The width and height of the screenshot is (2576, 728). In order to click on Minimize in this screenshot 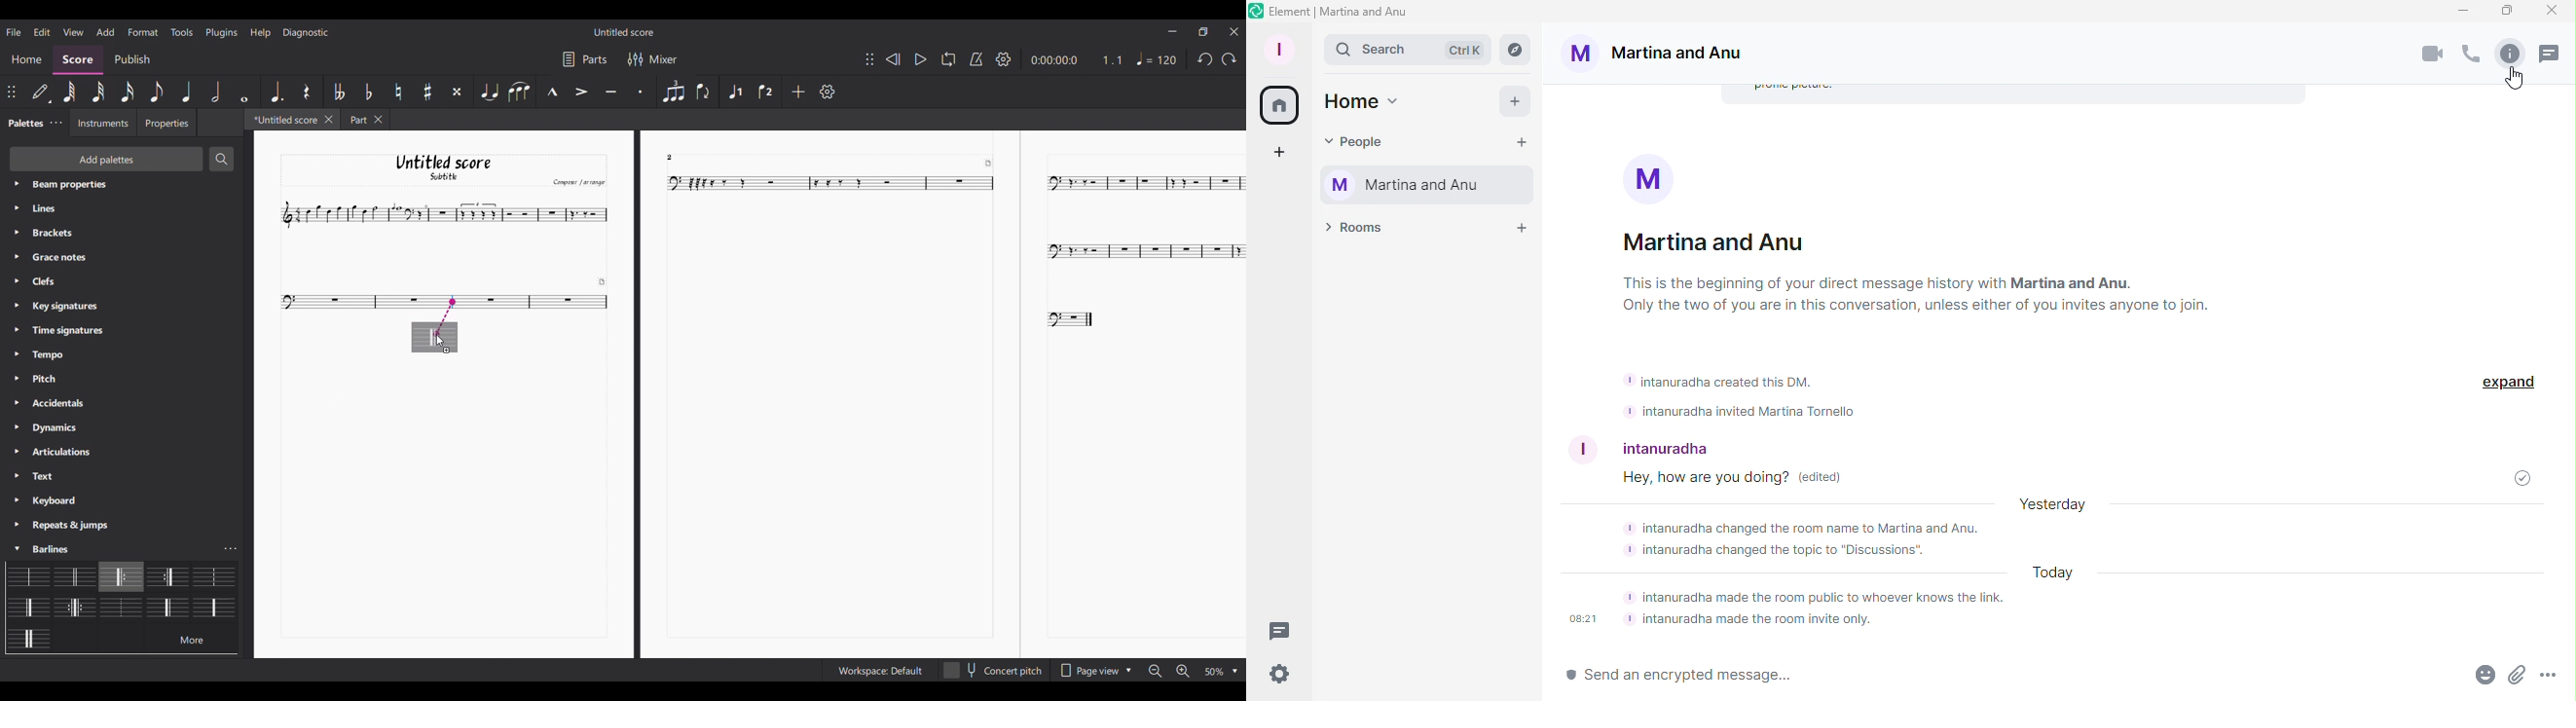, I will do `click(2462, 11)`.